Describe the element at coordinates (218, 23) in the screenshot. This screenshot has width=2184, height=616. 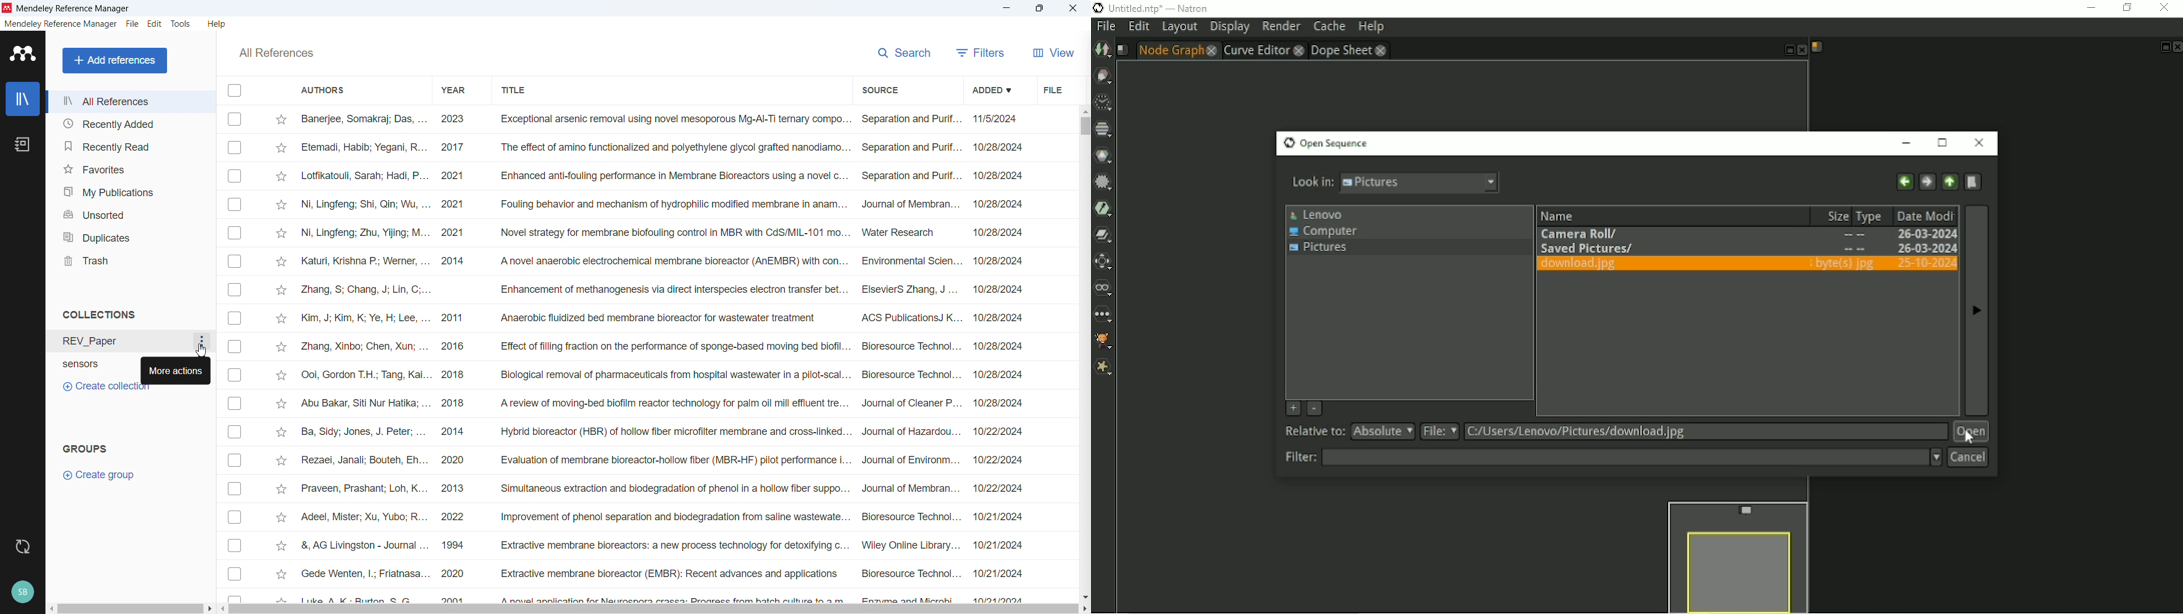
I see `help` at that location.